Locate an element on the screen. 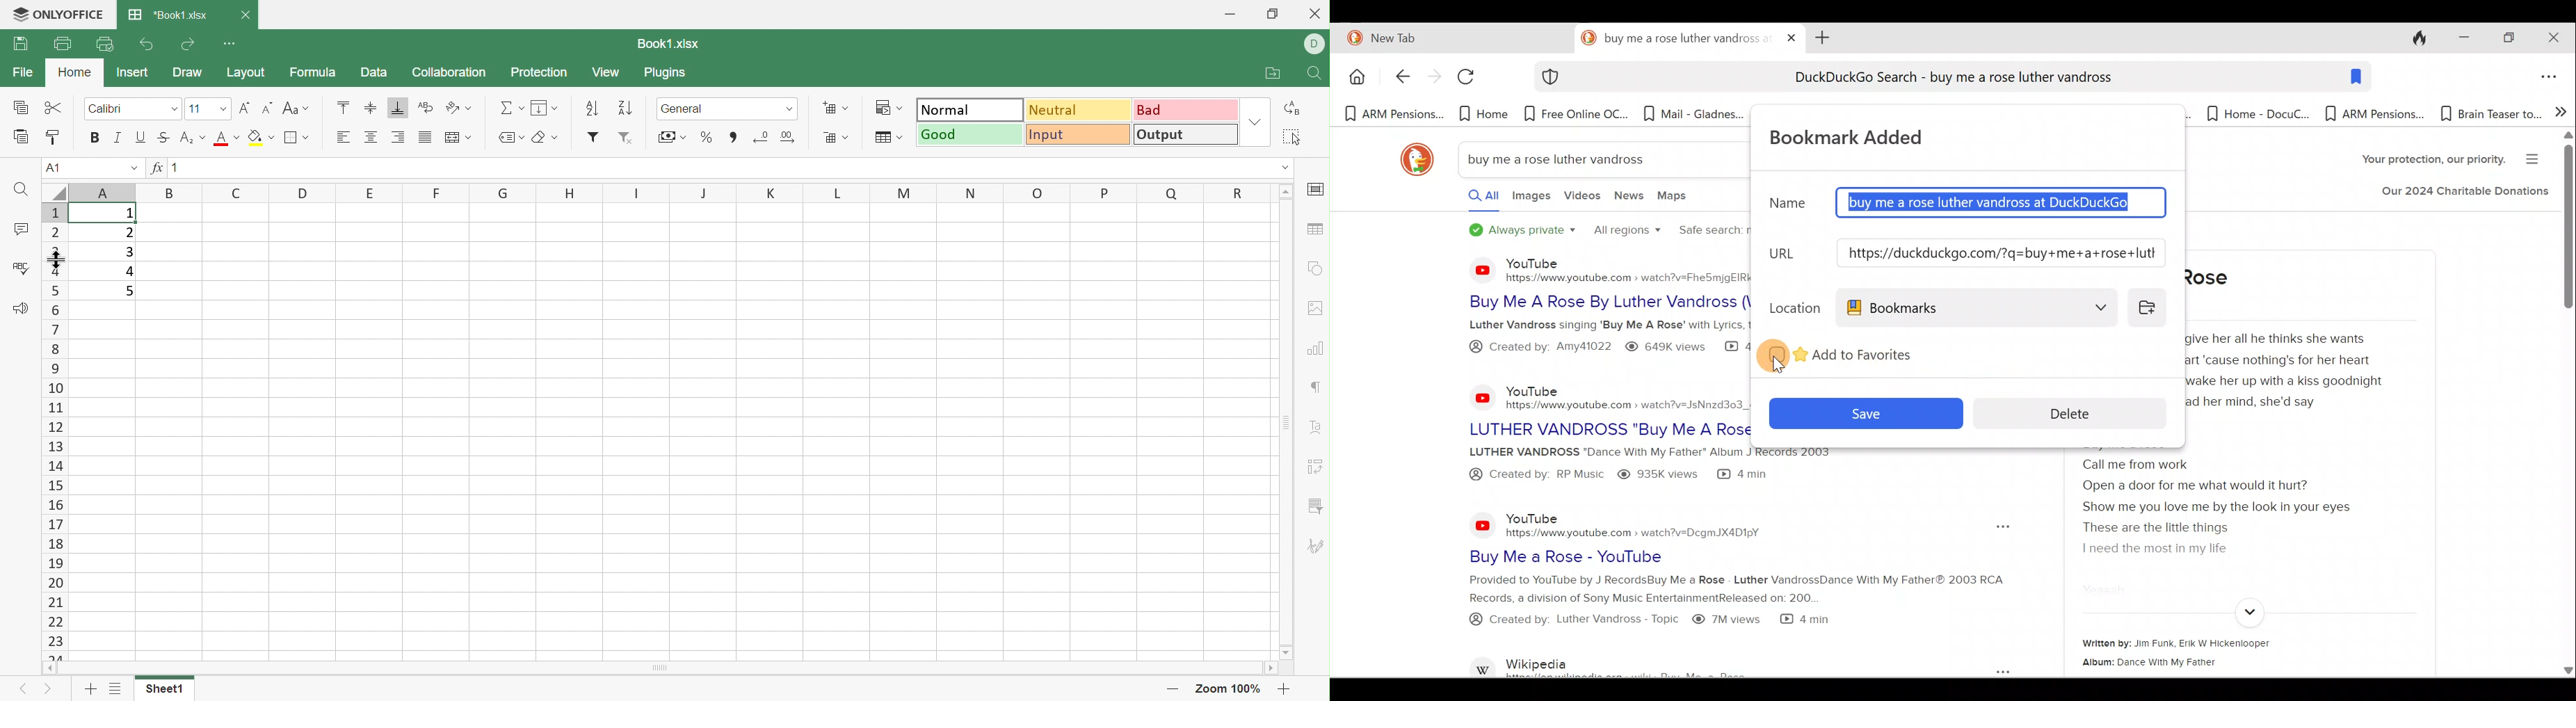 This screenshot has width=2576, height=728. DuckDuckGo Search - buy me a rose luther vandross is located at coordinates (1952, 79).